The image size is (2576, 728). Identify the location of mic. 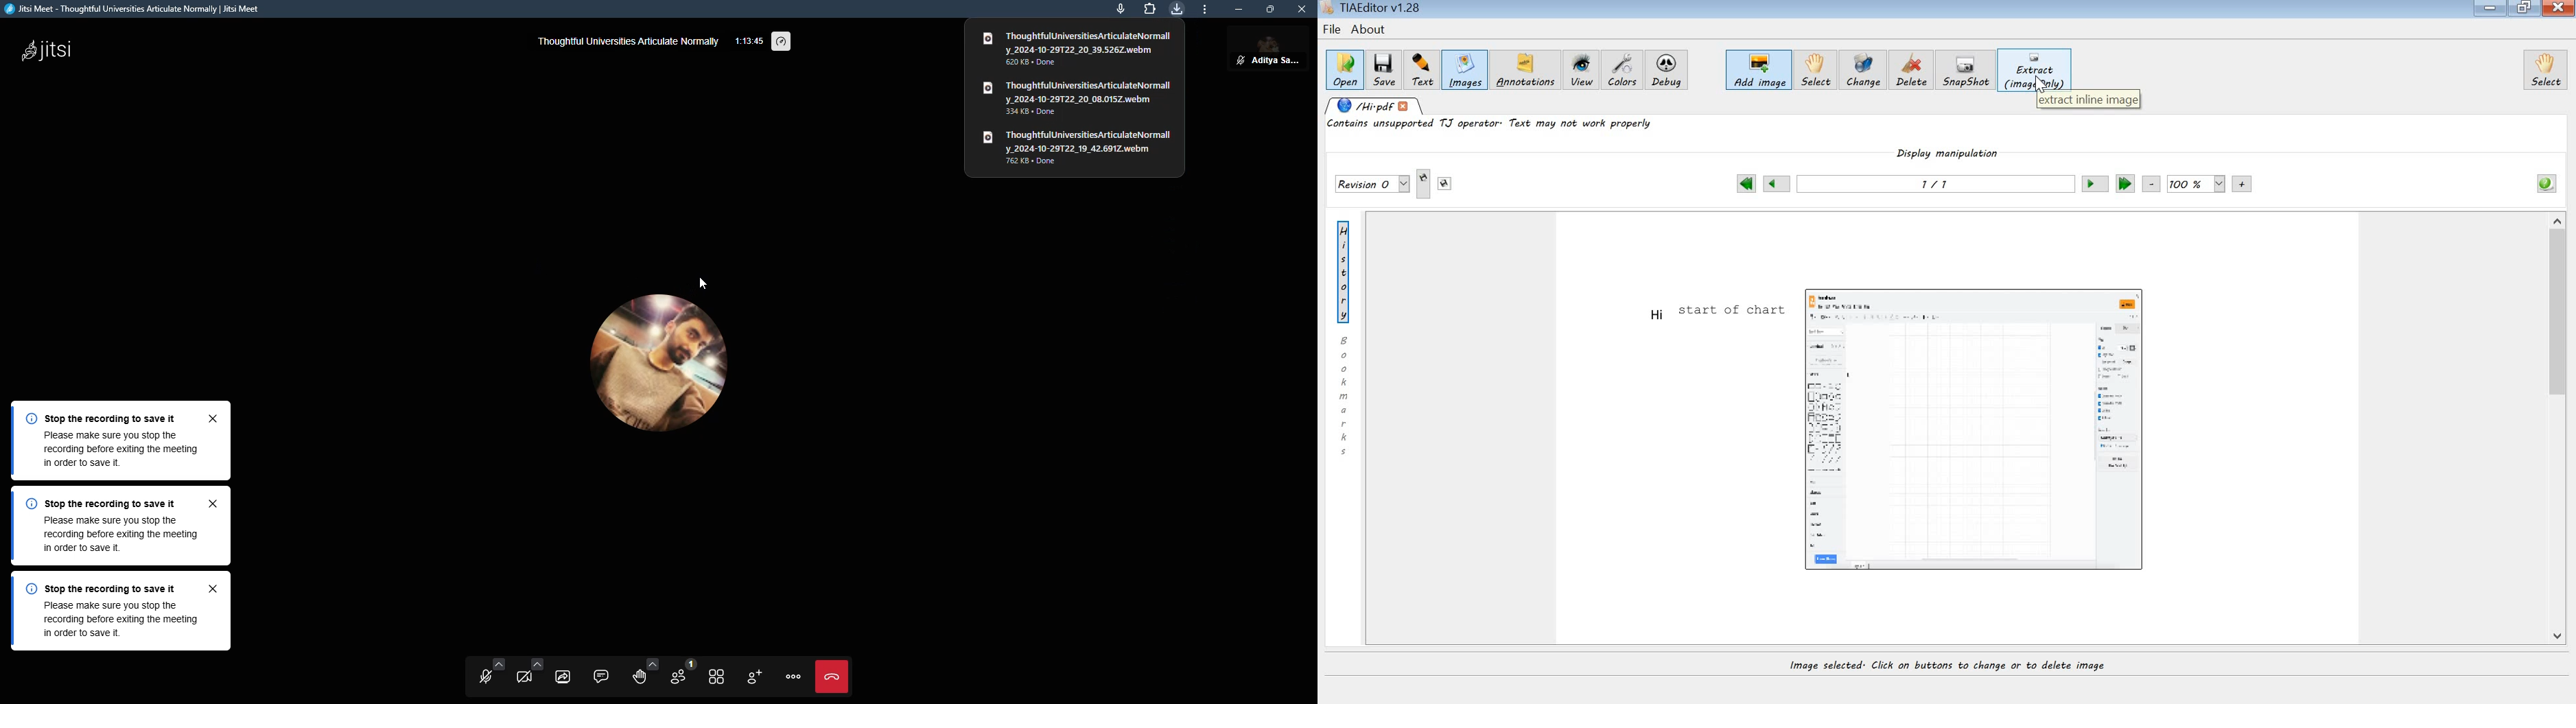
(1119, 10).